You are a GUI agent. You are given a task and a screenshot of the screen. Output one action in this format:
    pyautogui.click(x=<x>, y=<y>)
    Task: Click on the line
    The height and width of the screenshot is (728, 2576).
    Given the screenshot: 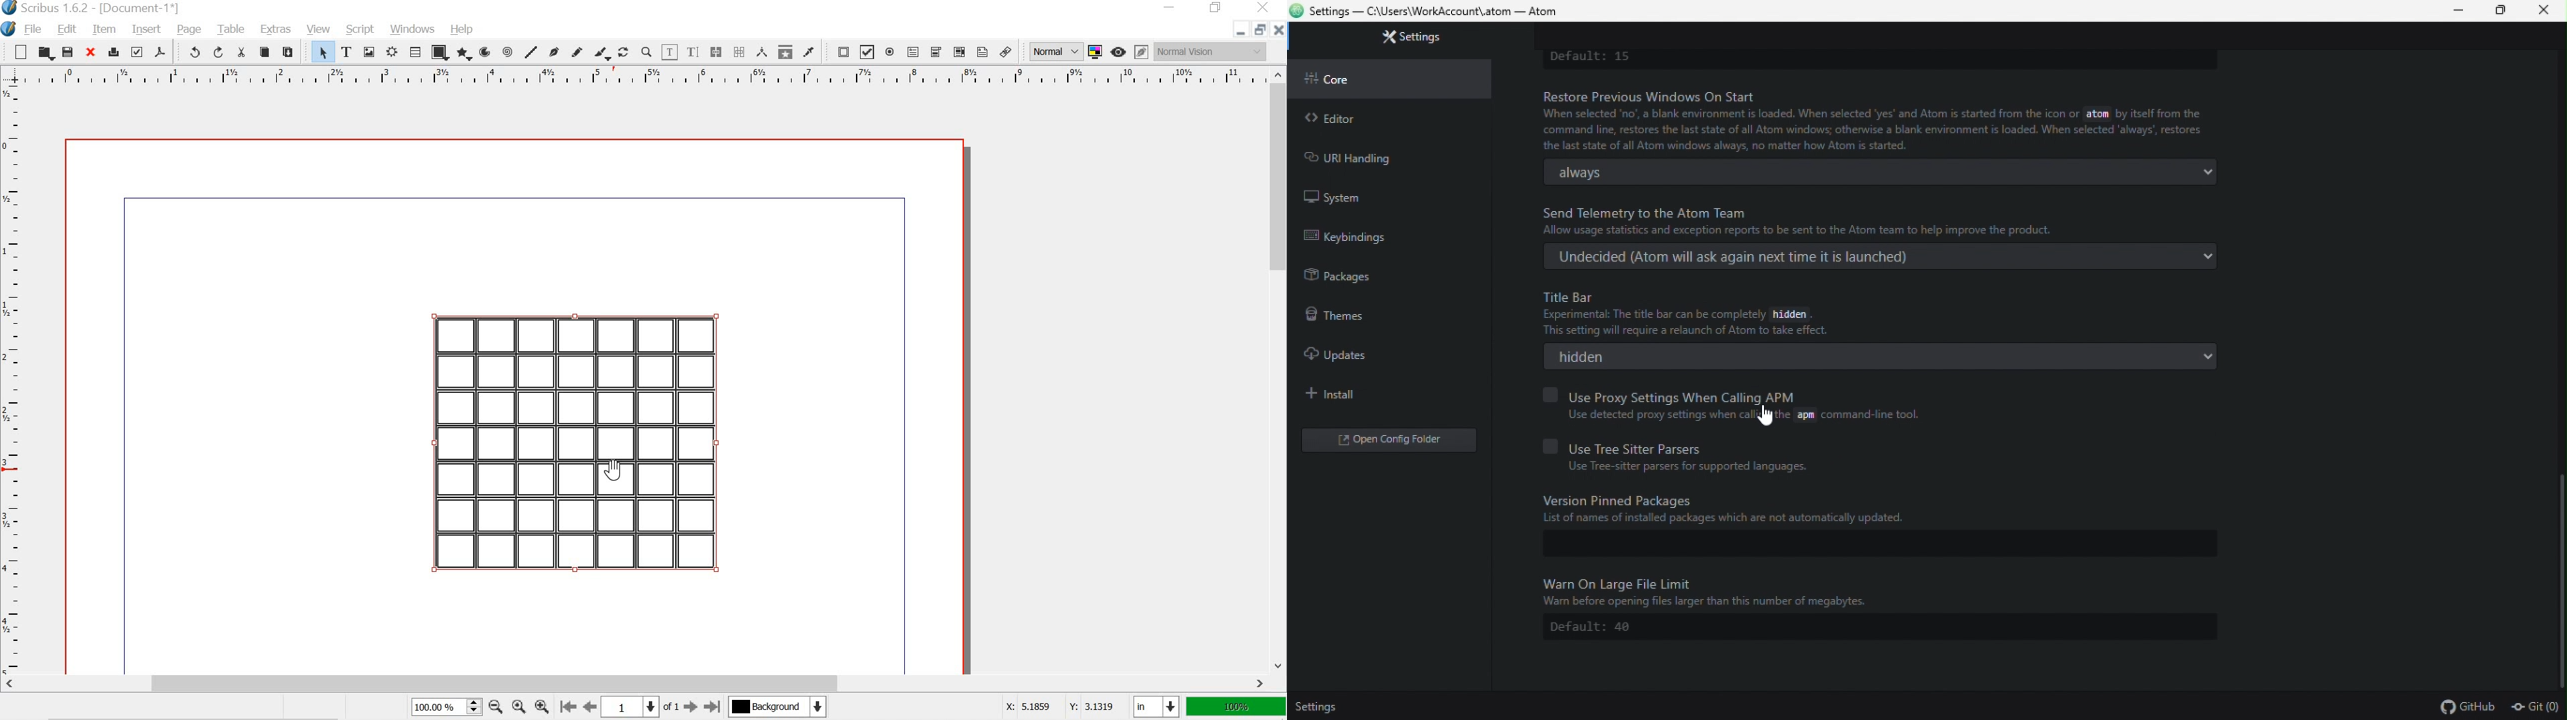 What is the action you would take?
    pyautogui.click(x=532, y=50)
    